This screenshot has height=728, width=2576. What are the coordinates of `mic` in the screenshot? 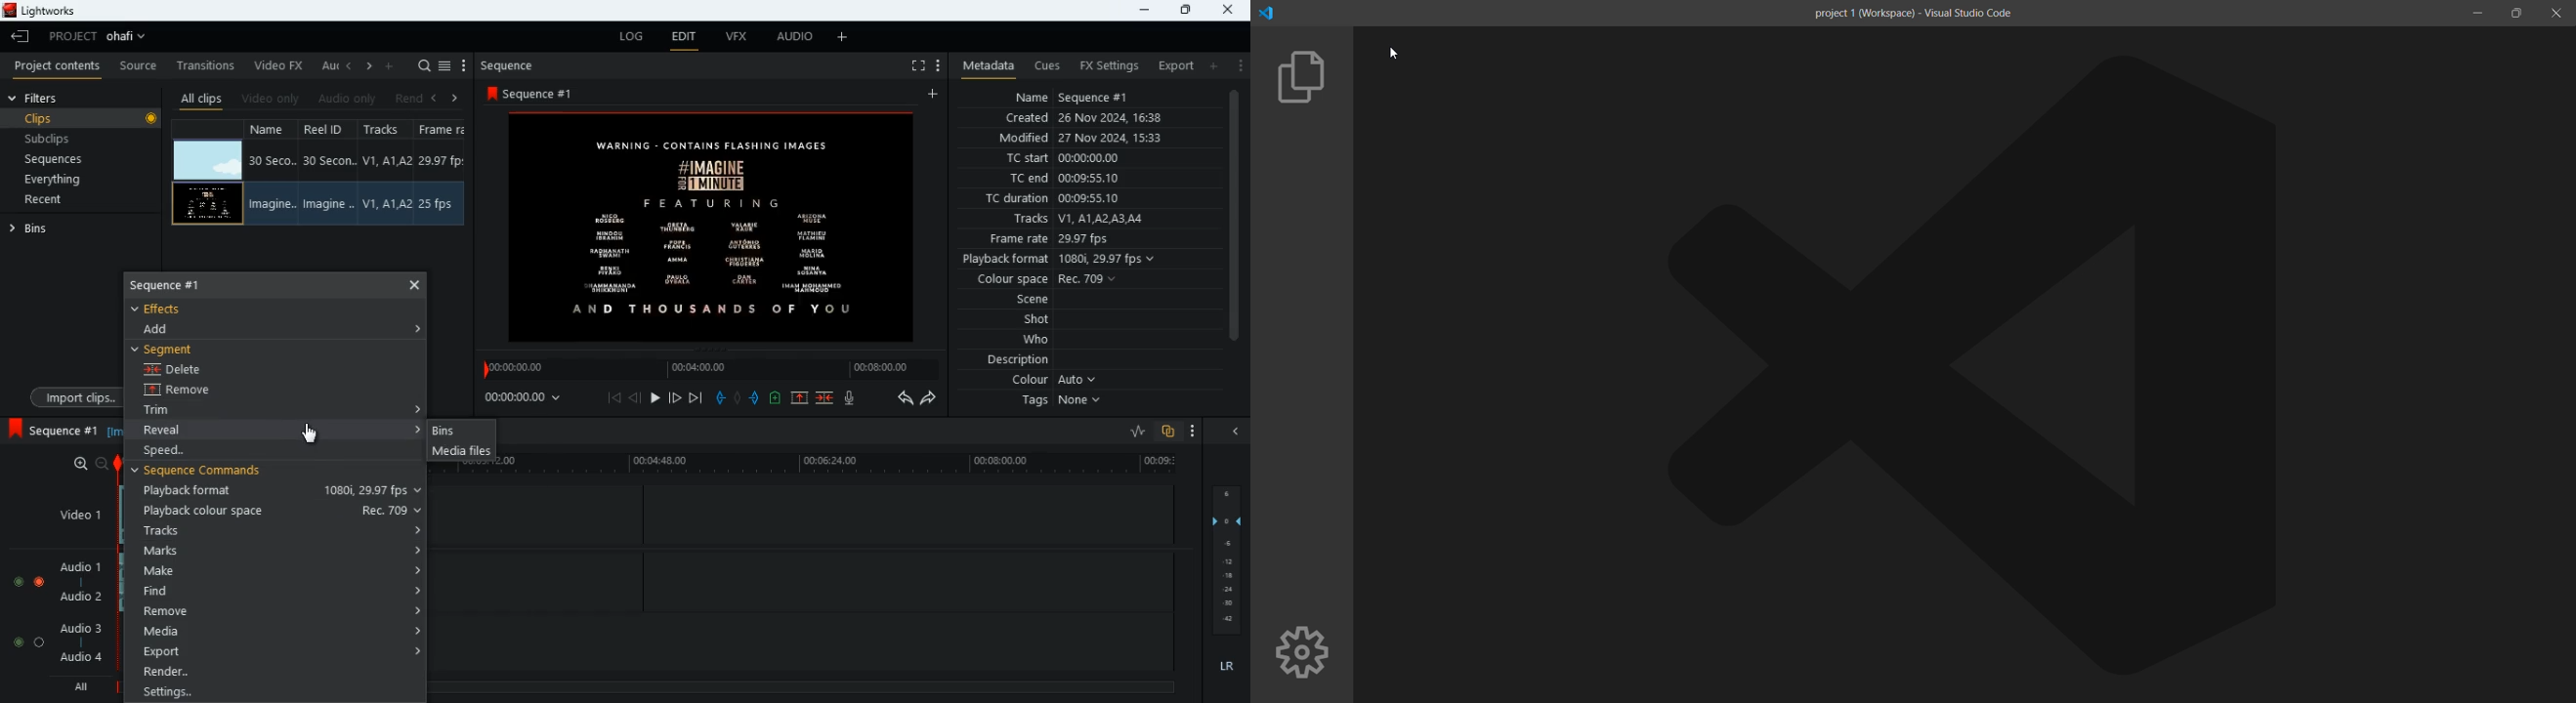 It's located at (854, 400).